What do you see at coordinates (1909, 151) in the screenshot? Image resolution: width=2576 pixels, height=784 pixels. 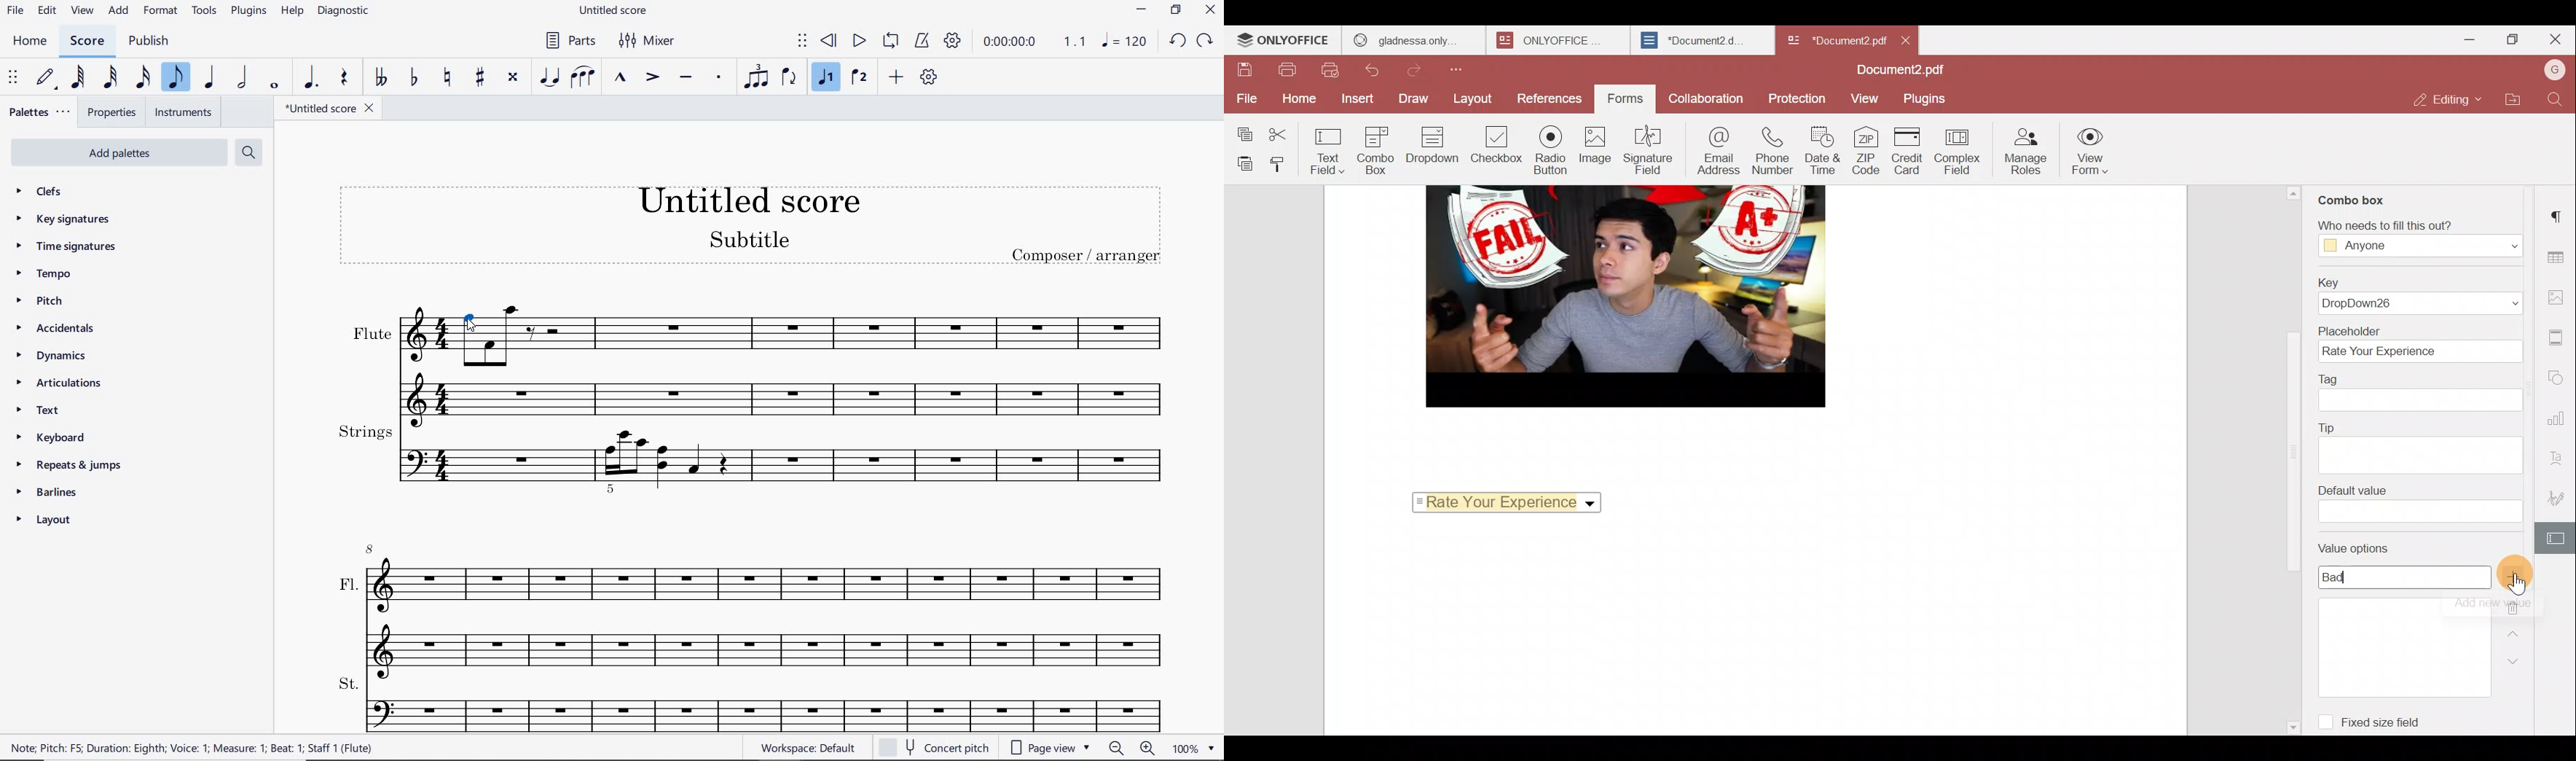 I see `Credit card` at bounding box center [1909, 151].